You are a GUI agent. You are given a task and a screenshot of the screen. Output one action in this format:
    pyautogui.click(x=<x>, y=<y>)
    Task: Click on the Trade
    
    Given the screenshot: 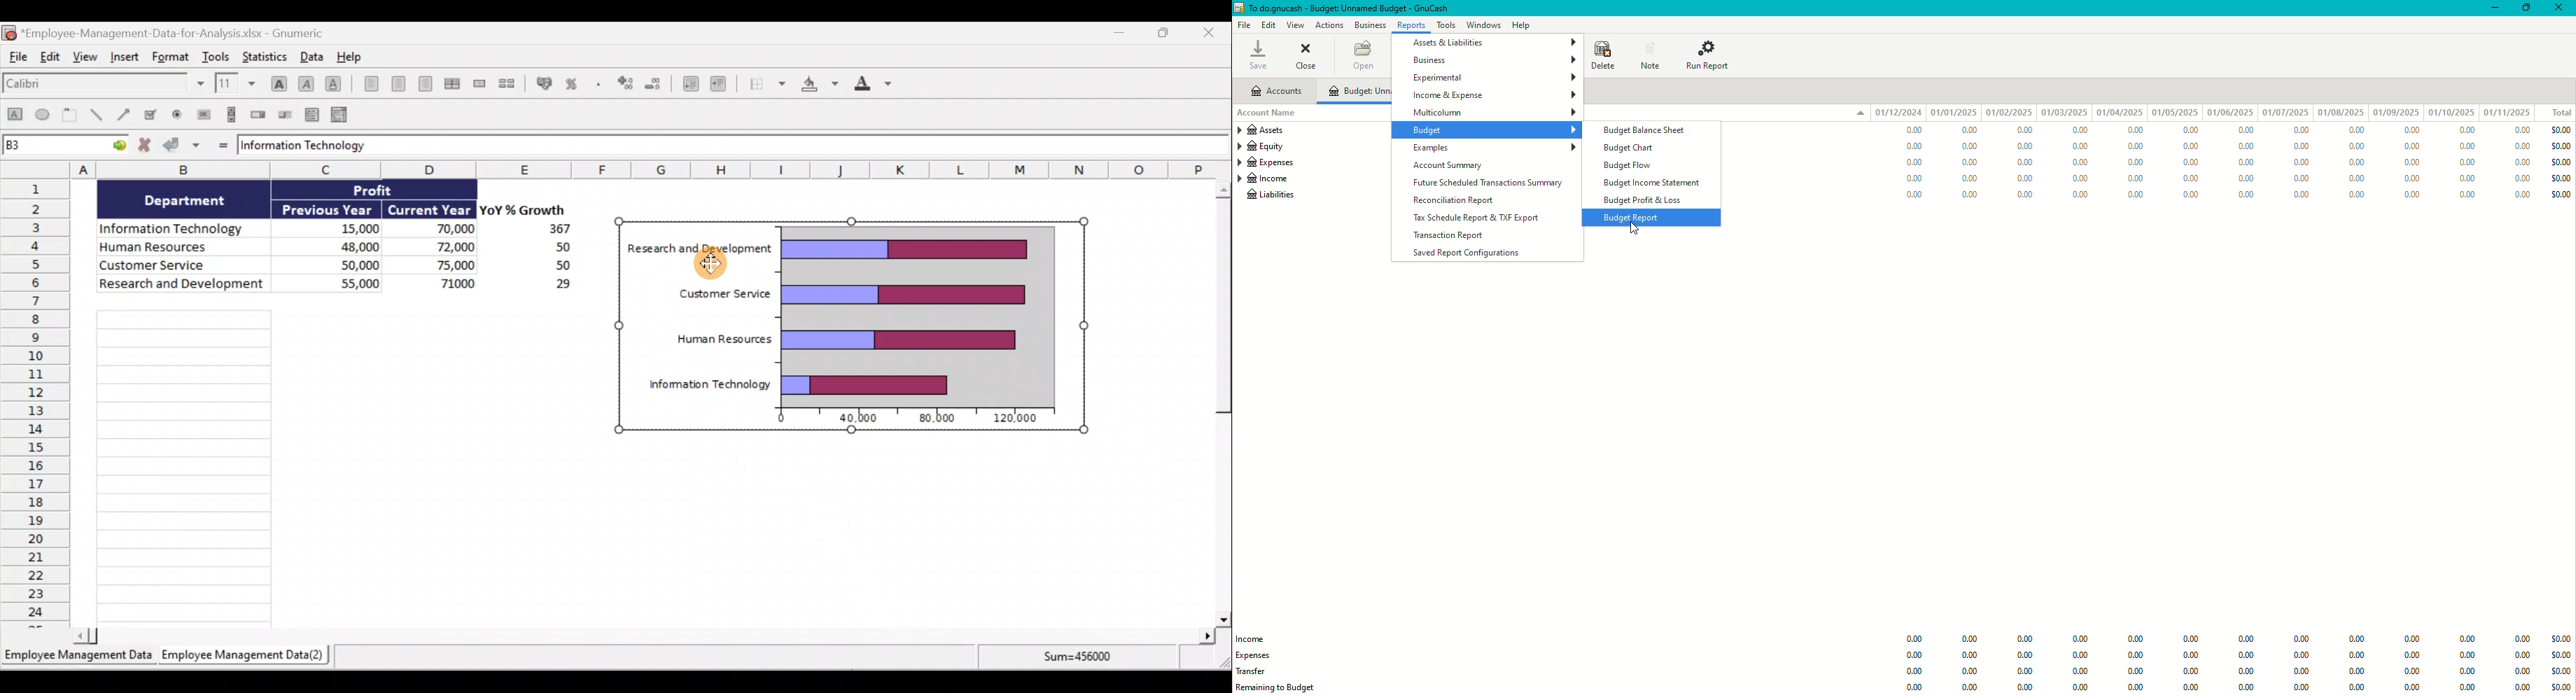 What is the action you would take?
    pyautogui.click(x=1257, y=670)
    